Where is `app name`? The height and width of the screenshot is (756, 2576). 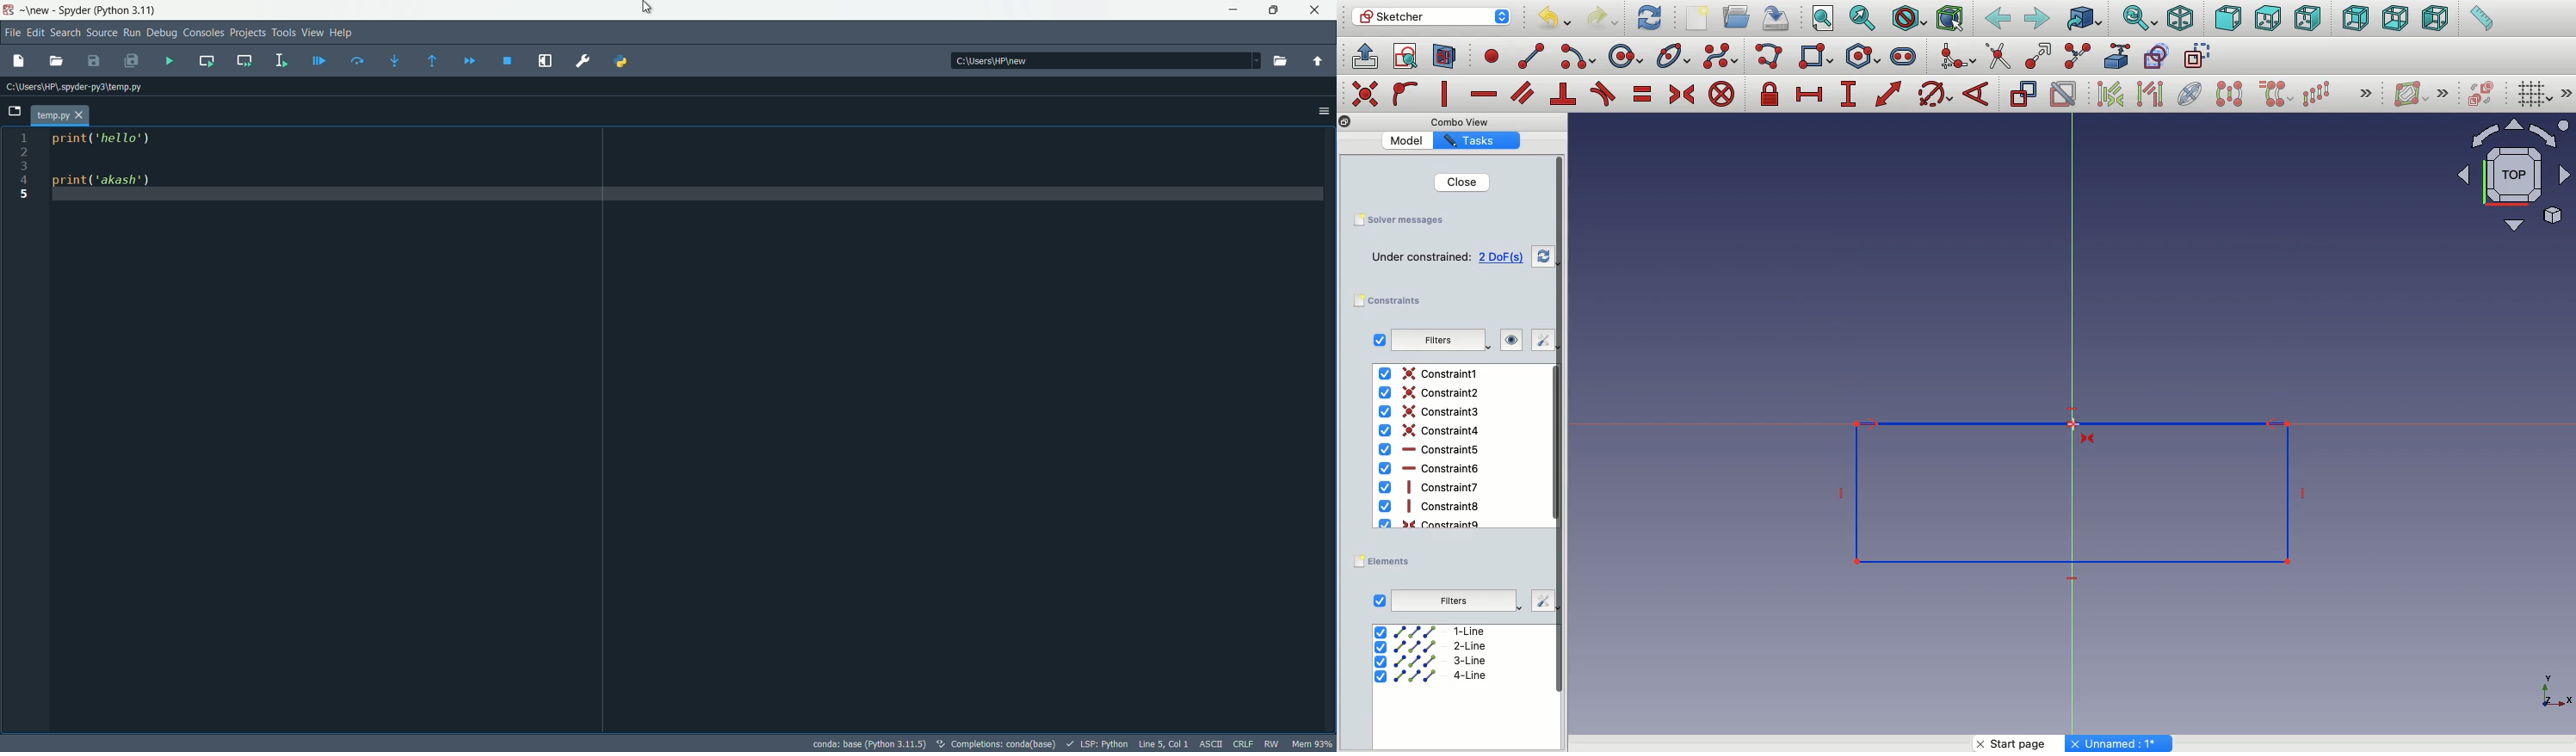 app name is located at coordinates (72, 10).